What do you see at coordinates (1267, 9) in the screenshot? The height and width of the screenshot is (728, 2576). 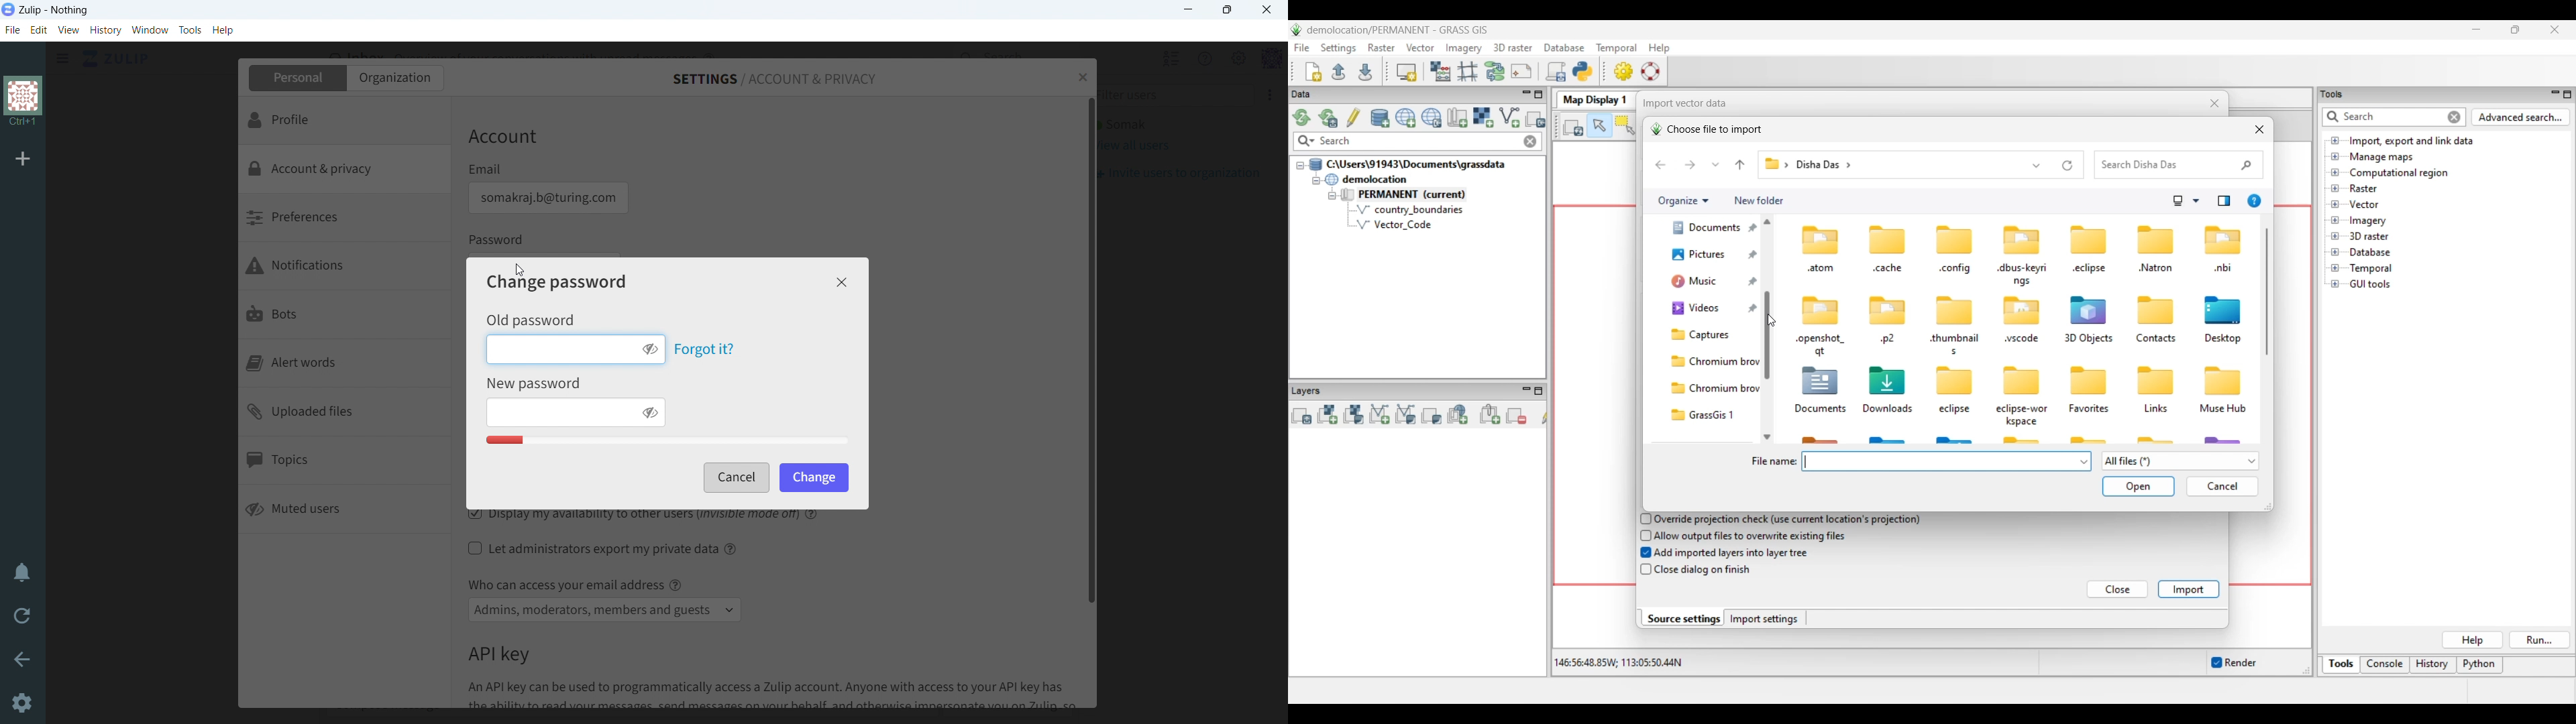 I see `close` at bounding box center [1267, 9].